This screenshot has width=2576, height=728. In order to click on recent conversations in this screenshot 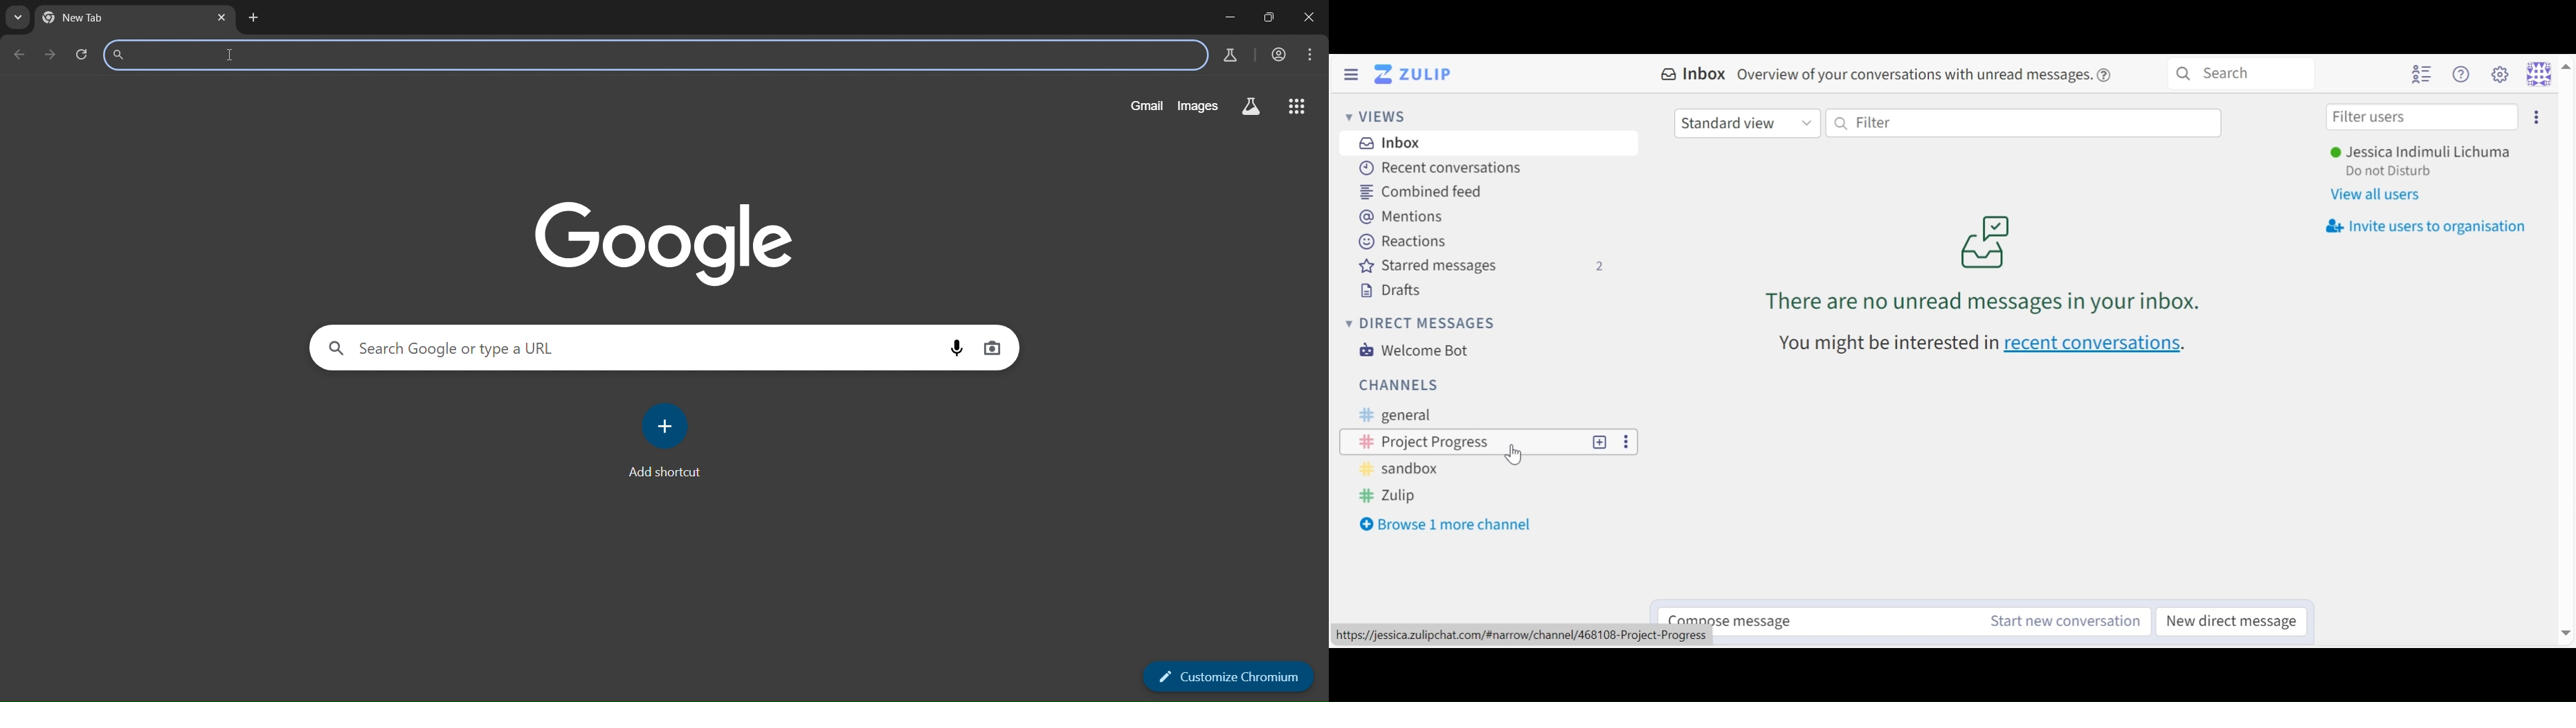, I will do `click(1990, 343)`.